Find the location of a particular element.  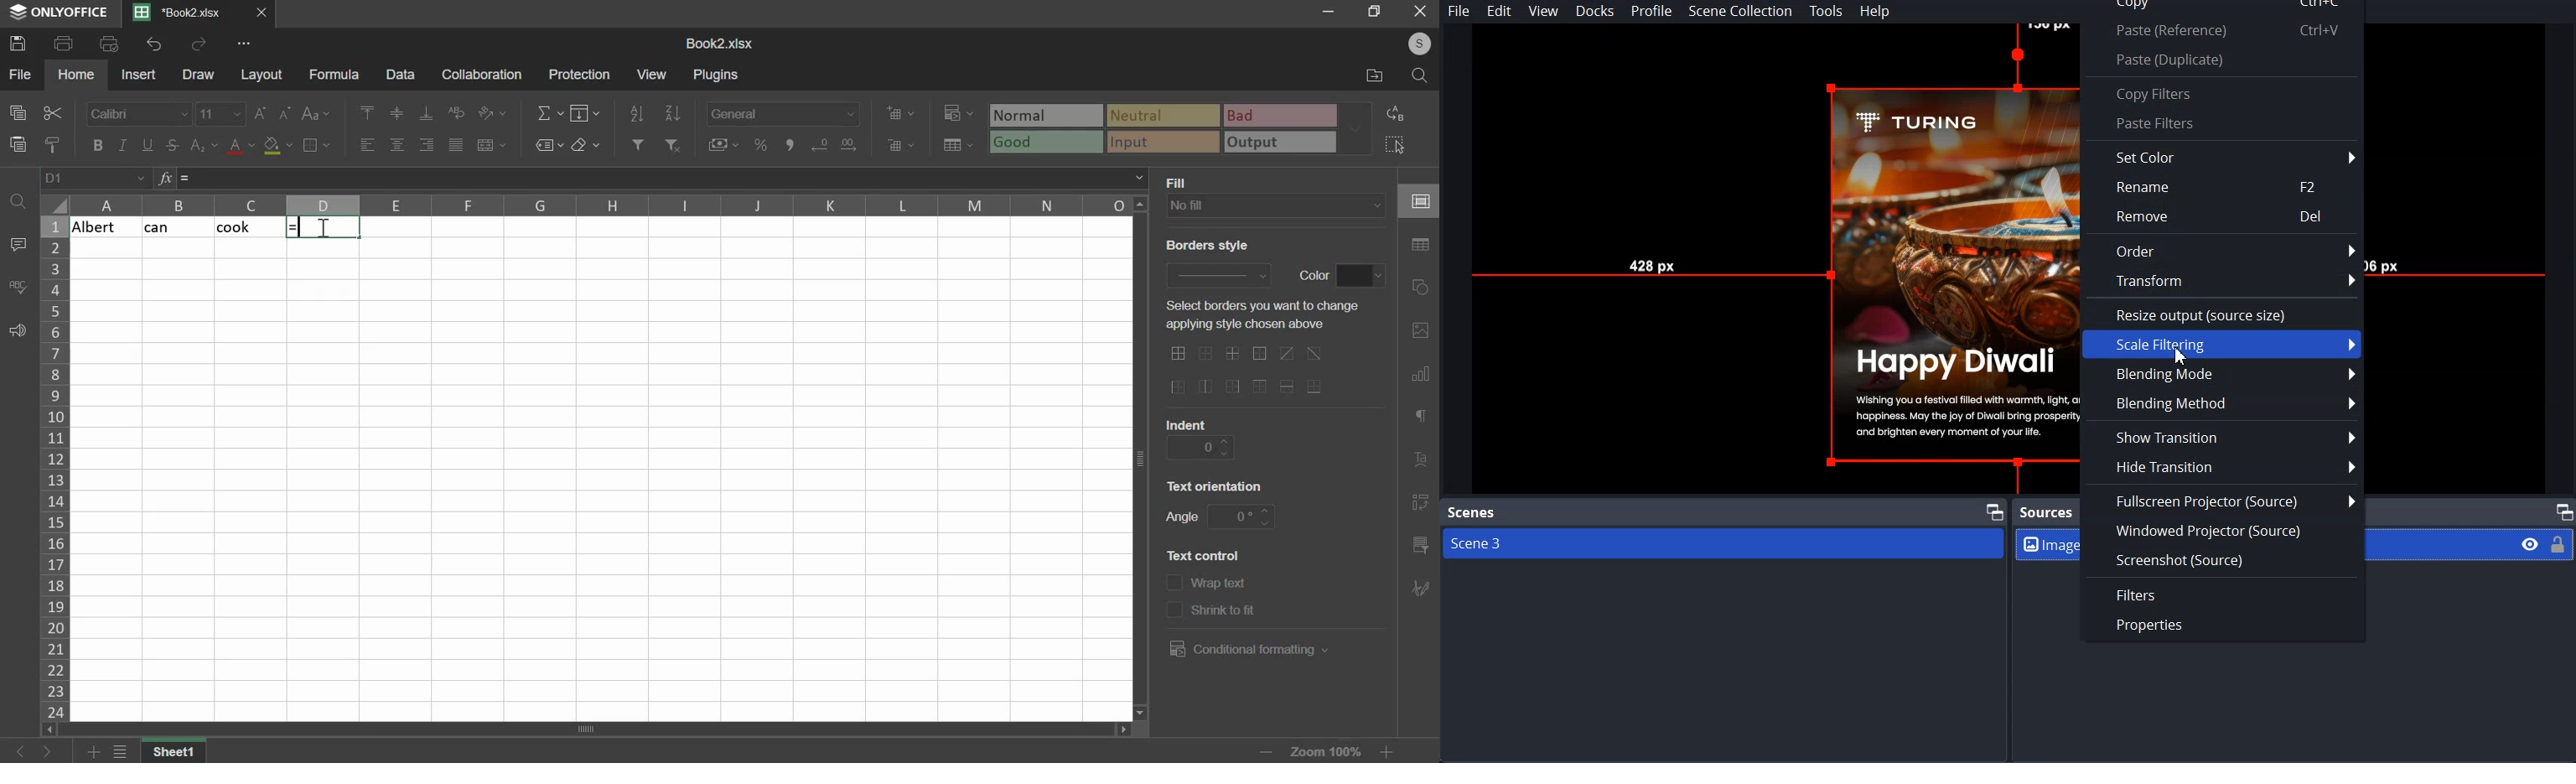

text color is located at coordinates (242, 146).